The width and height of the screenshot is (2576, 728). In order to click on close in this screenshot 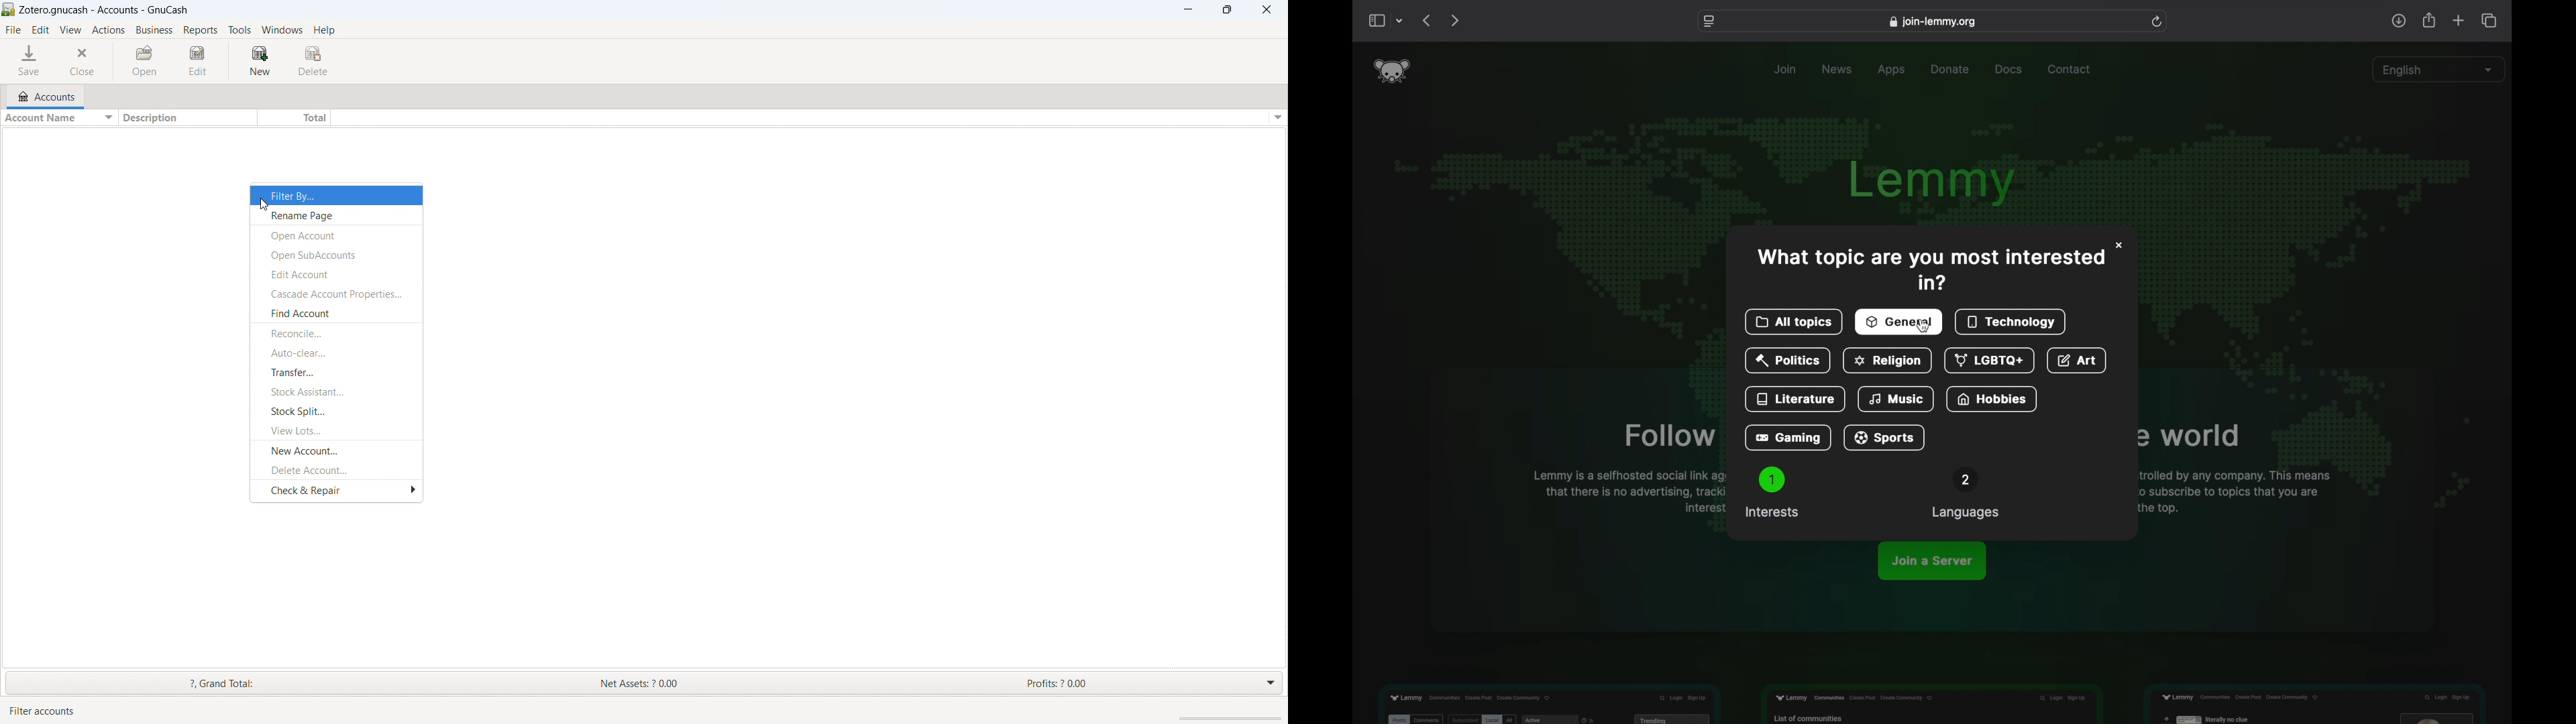, I will do `click(83, 61)`.